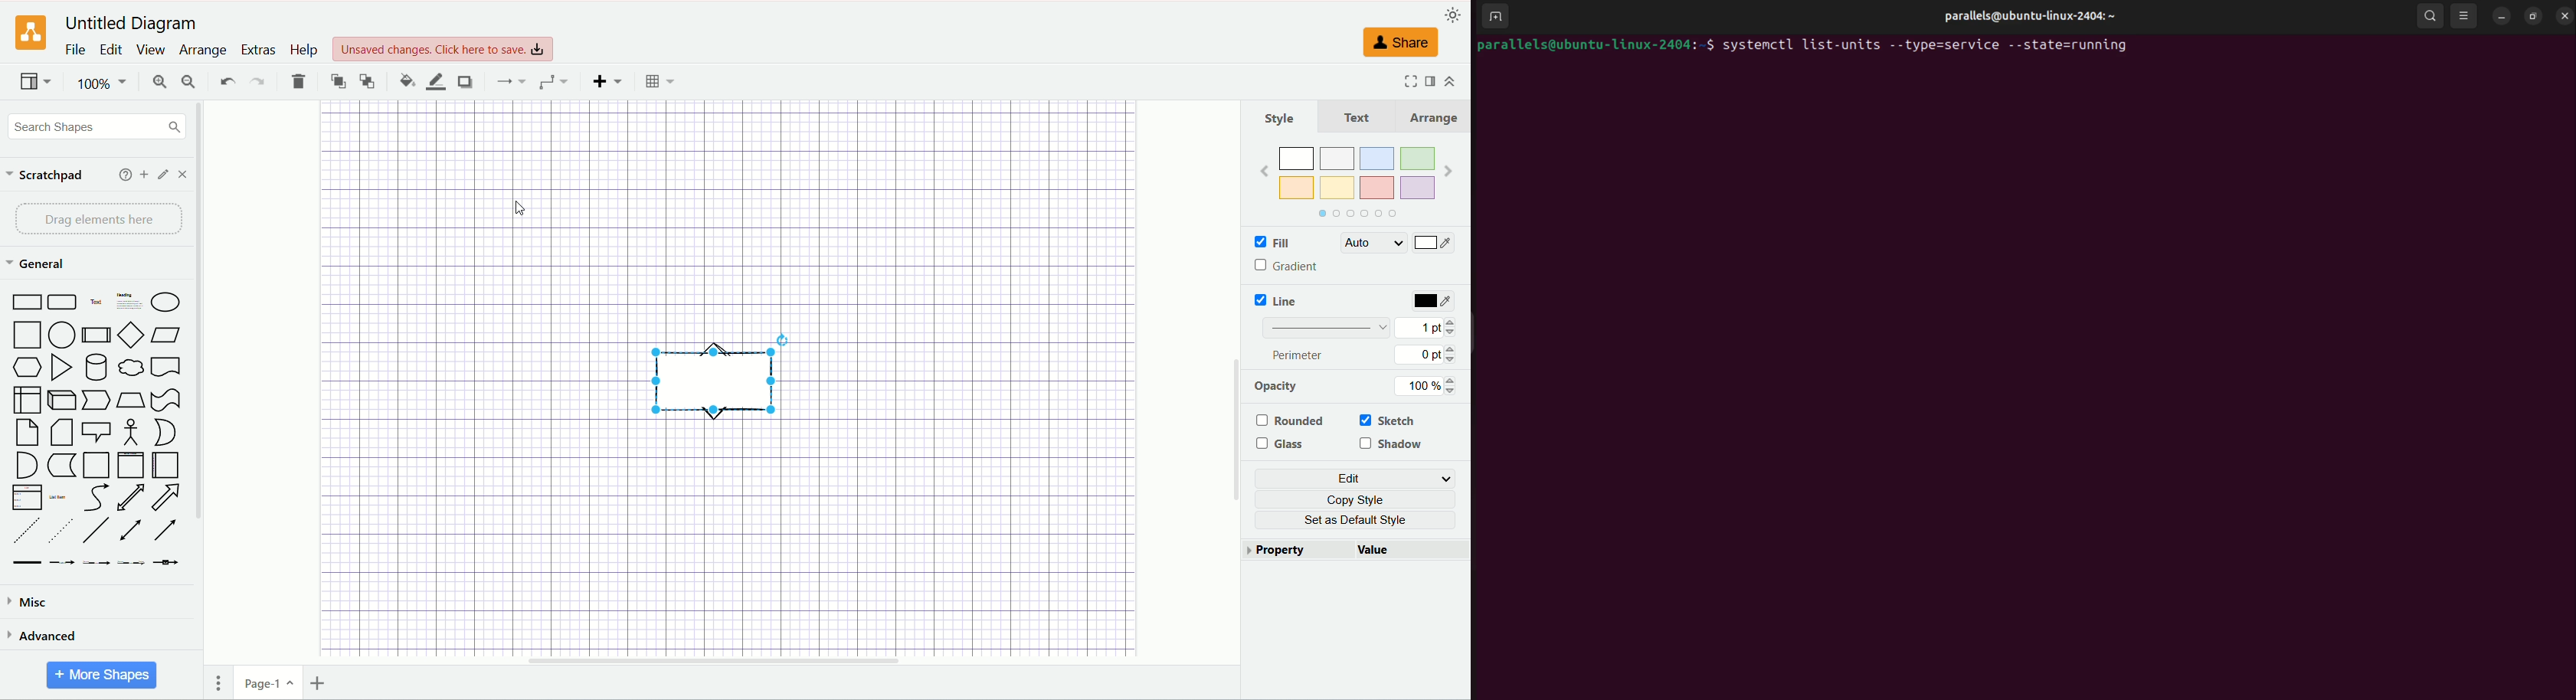 The width and height of the screenshot is (2576, 700). Describe the element at coordinates (1357, 116) in the screenshot. I see `Text` at that location.